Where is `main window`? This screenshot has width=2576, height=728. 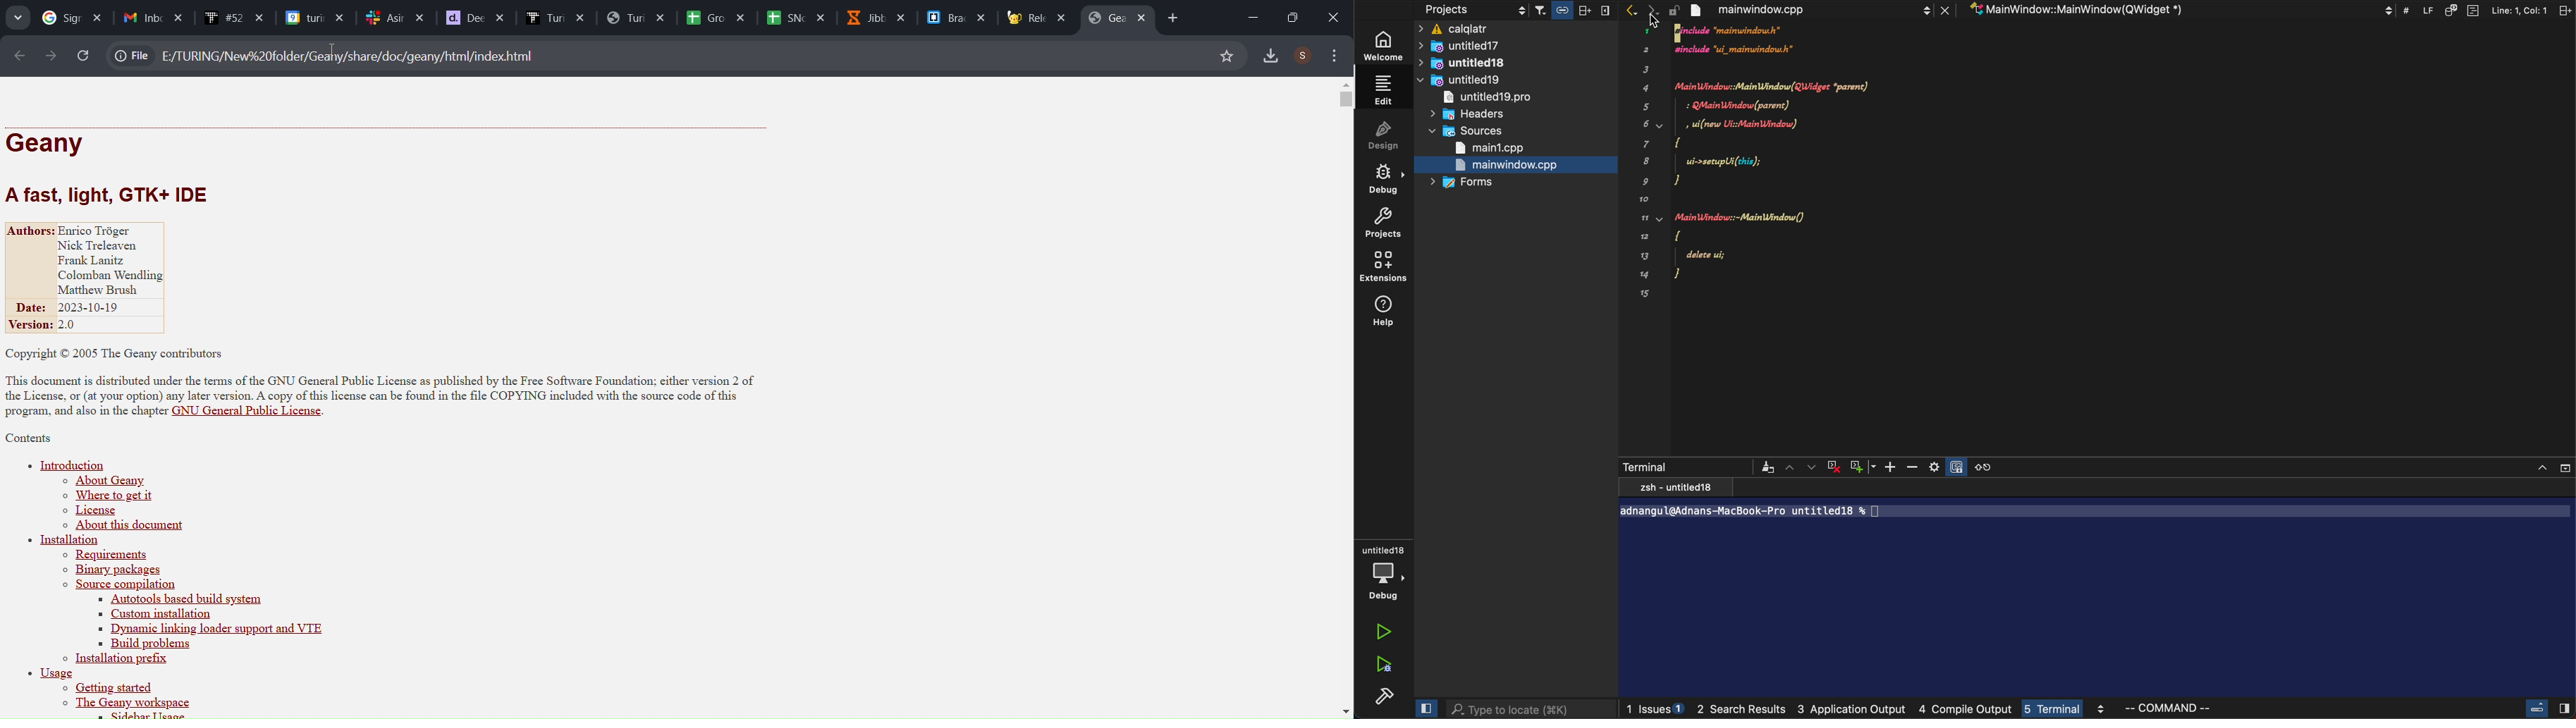 main window is located at coordinates (1516, 165).